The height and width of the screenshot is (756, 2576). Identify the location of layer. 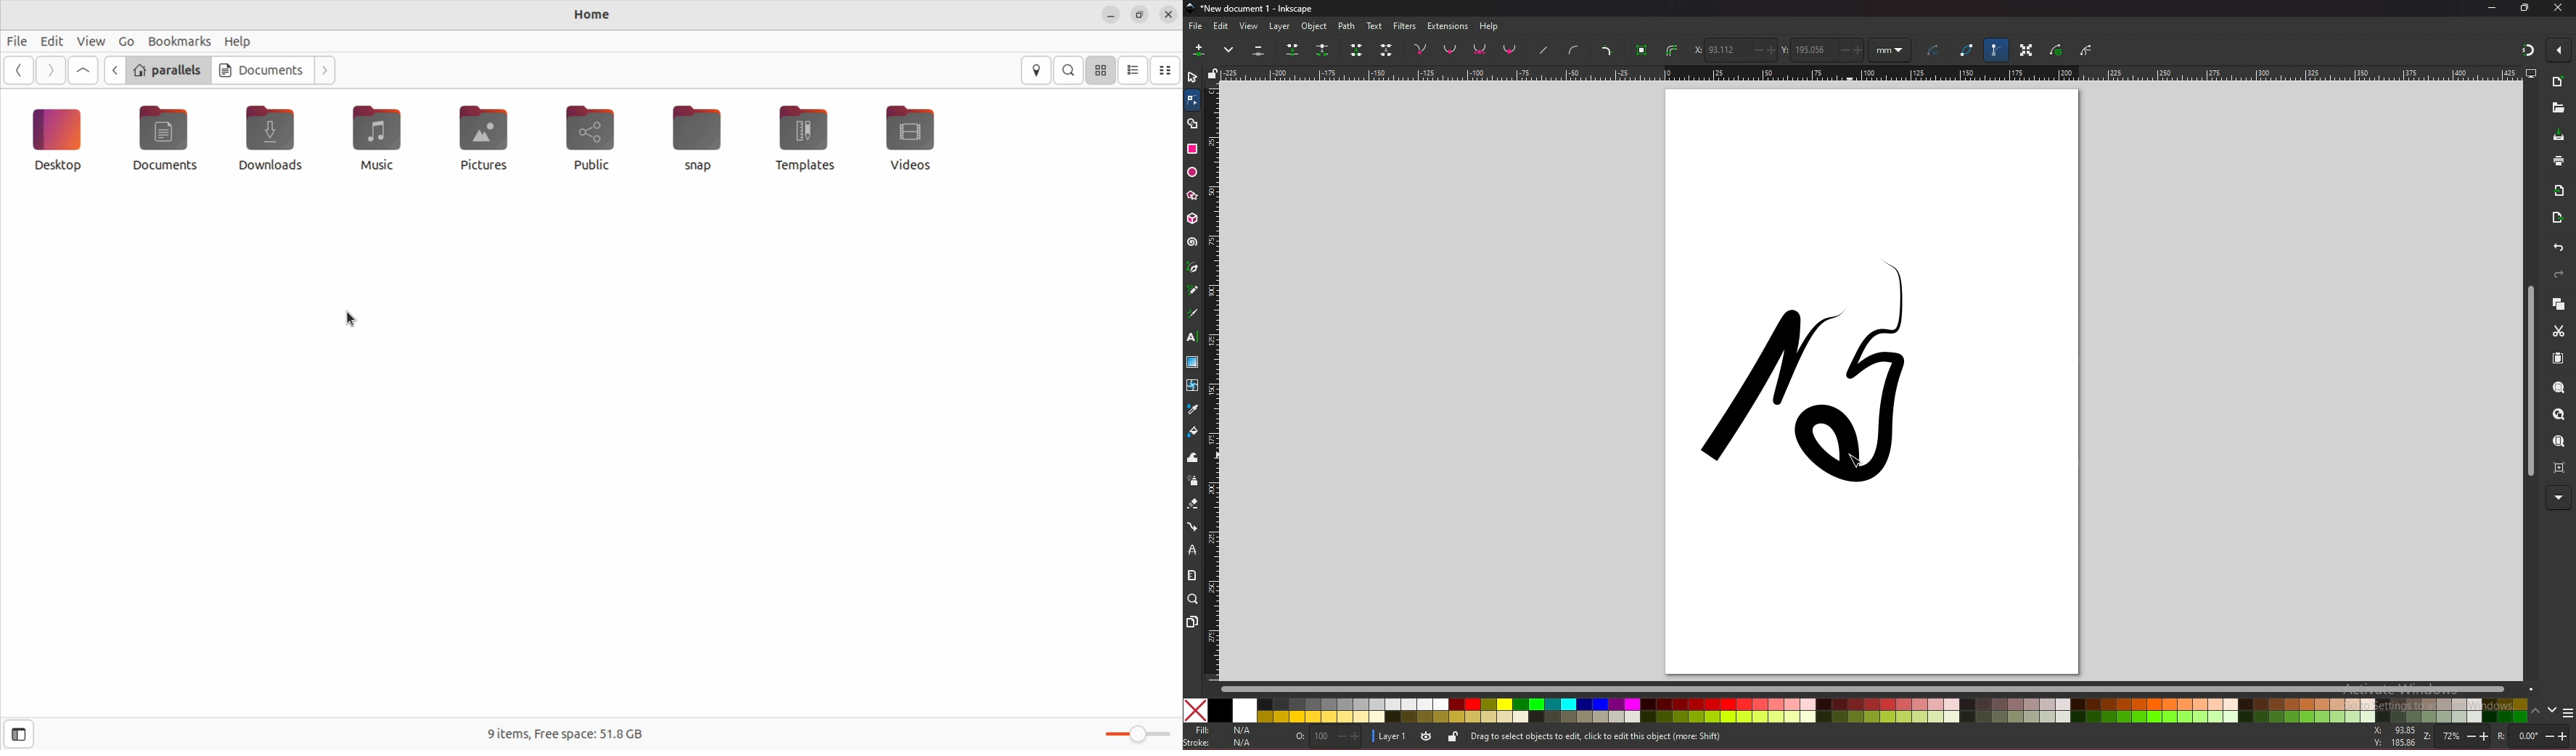
(1282, 27).